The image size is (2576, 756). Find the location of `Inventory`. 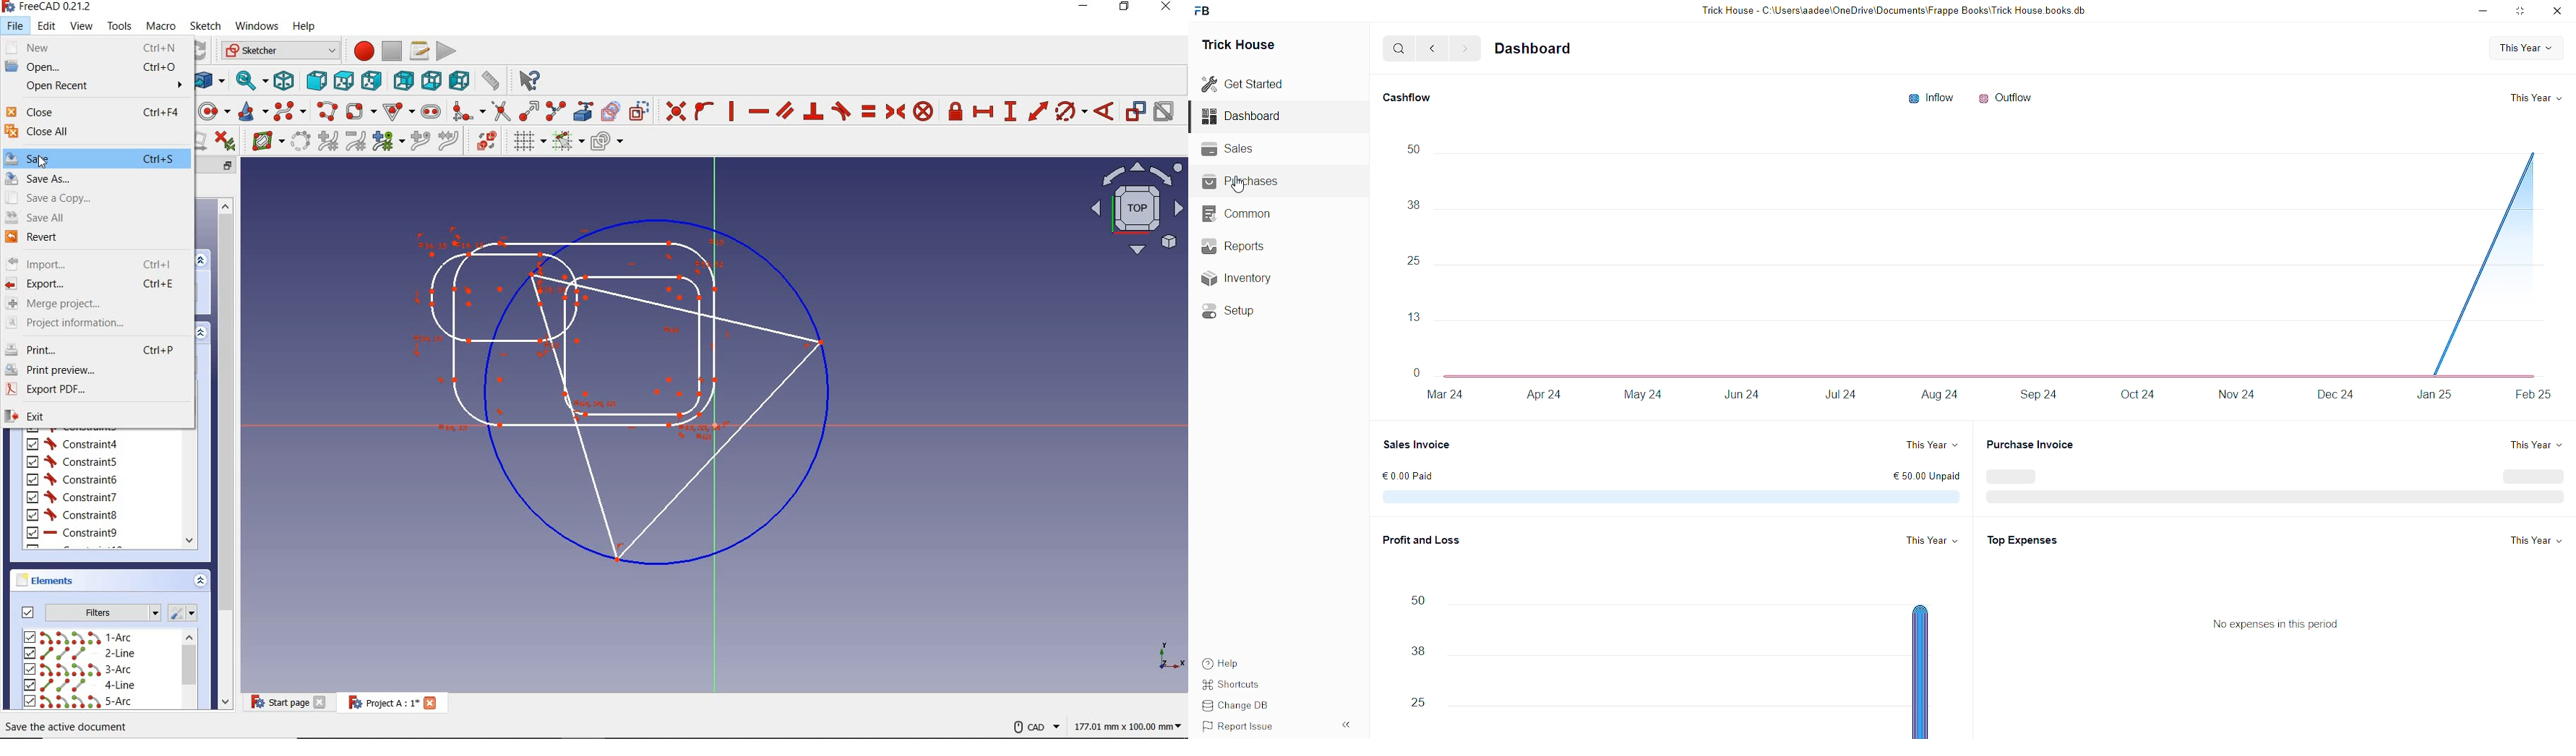

Inventory is located at coordinates (1241, 277).